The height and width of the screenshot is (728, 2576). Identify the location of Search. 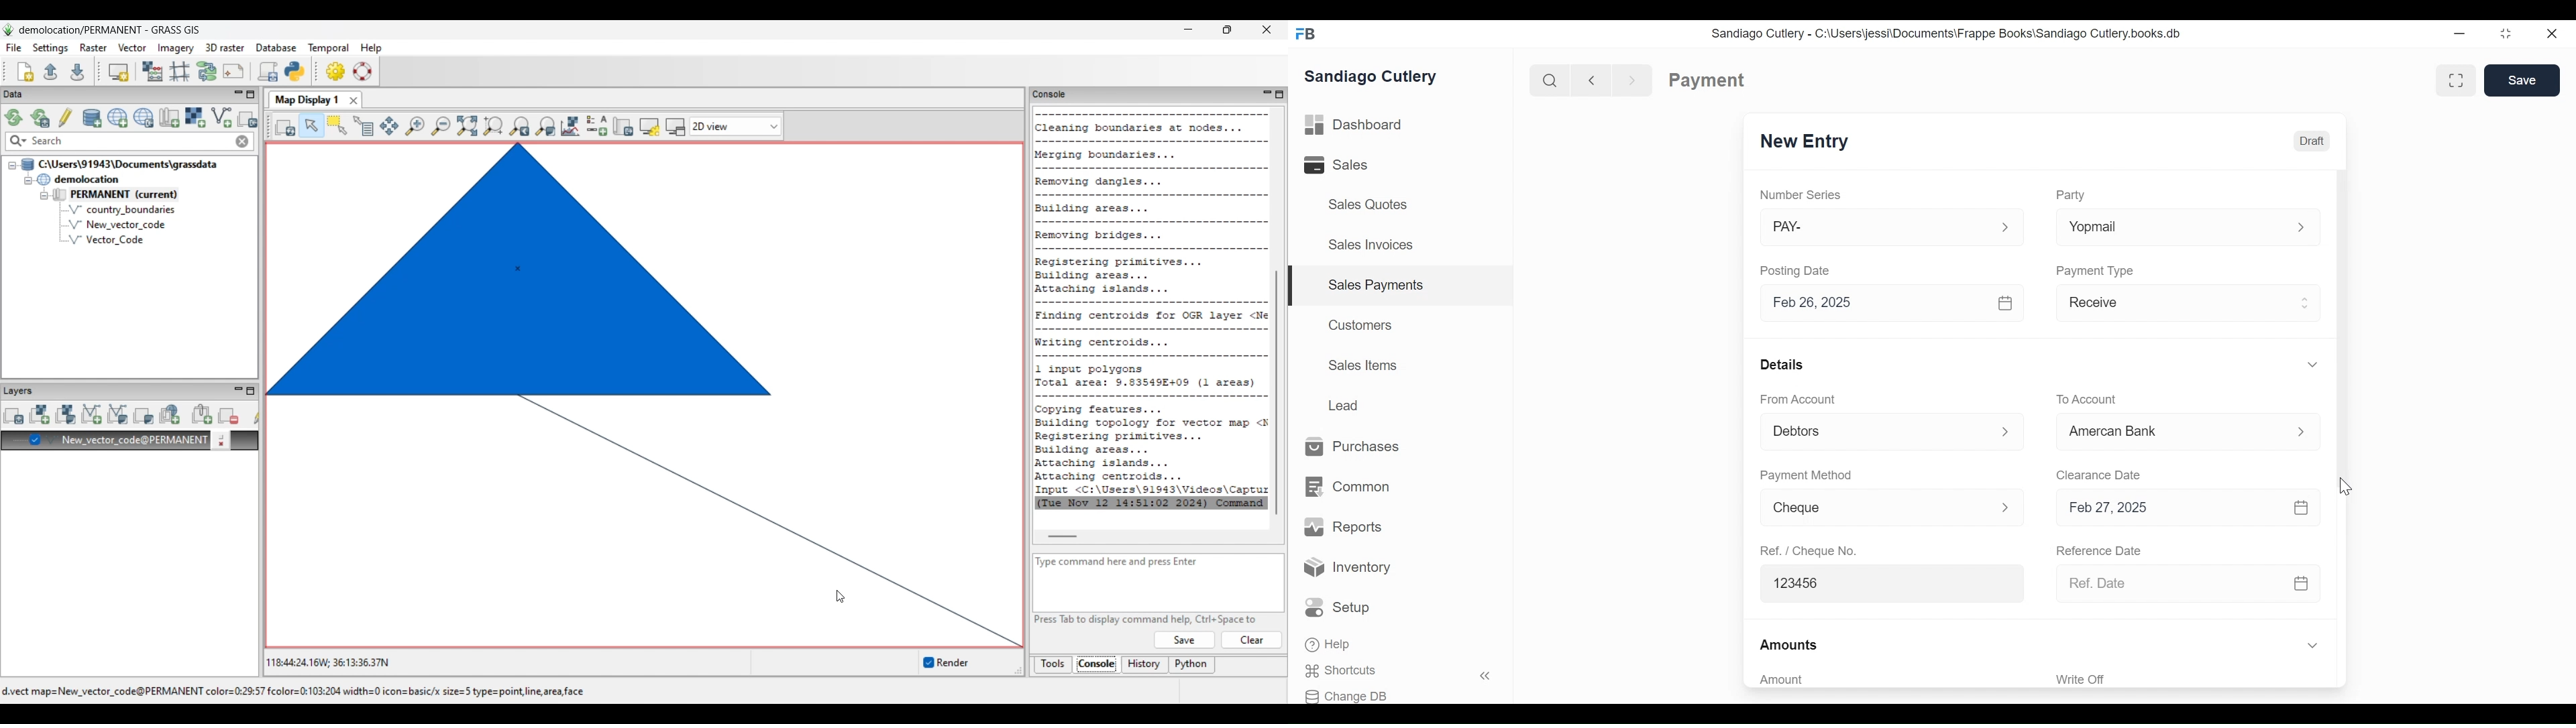
(1547, 80).